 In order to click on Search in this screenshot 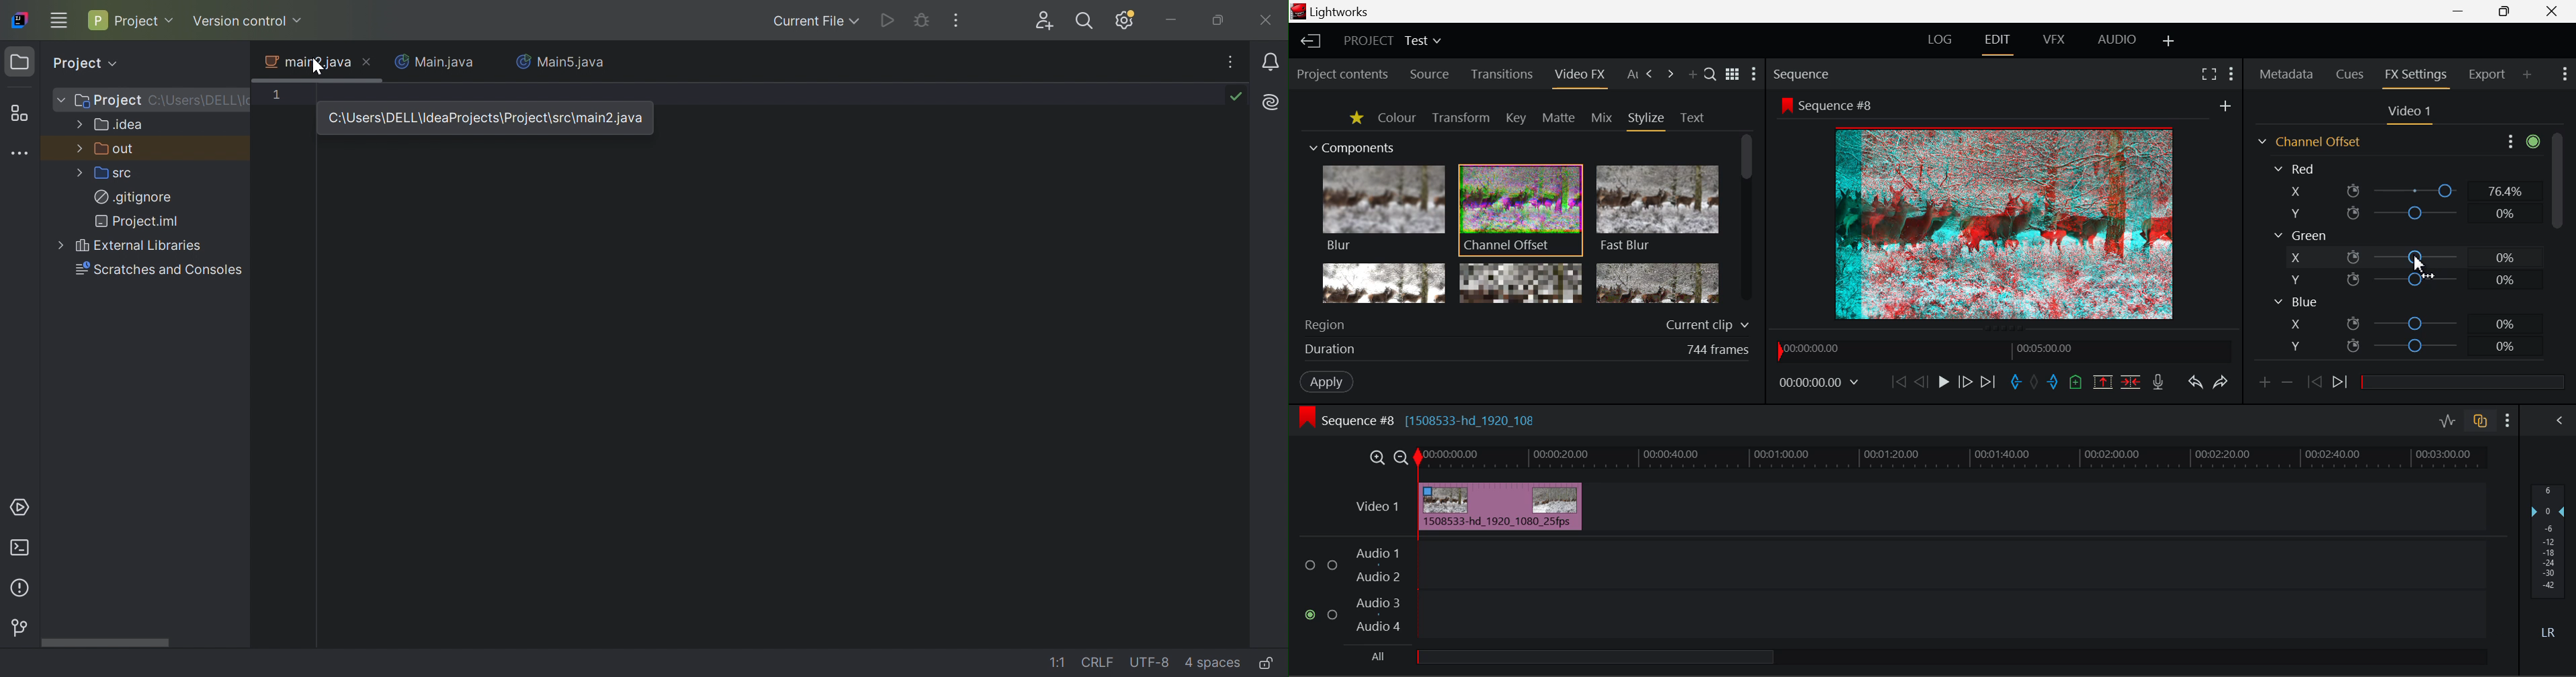, I will do `click(1710, 74)`.